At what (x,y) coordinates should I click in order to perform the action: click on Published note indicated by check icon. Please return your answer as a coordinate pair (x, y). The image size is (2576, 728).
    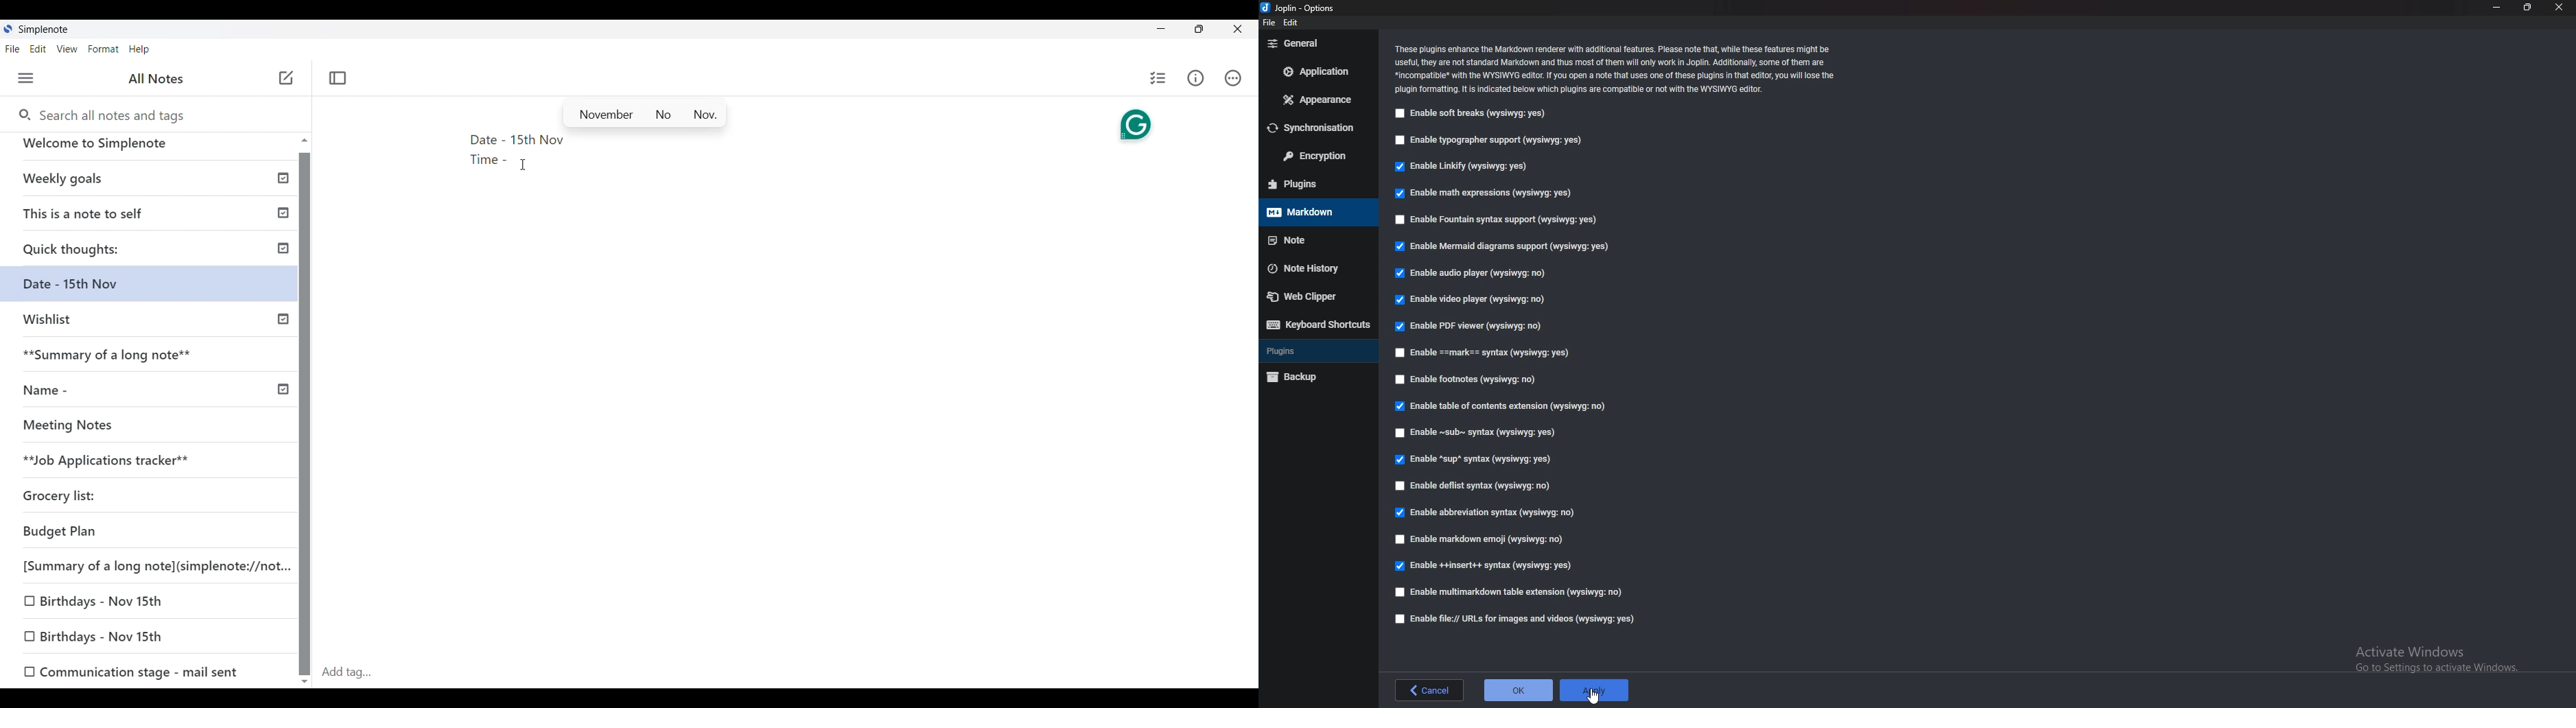
    Looking at the image, I should click on (157, 218).